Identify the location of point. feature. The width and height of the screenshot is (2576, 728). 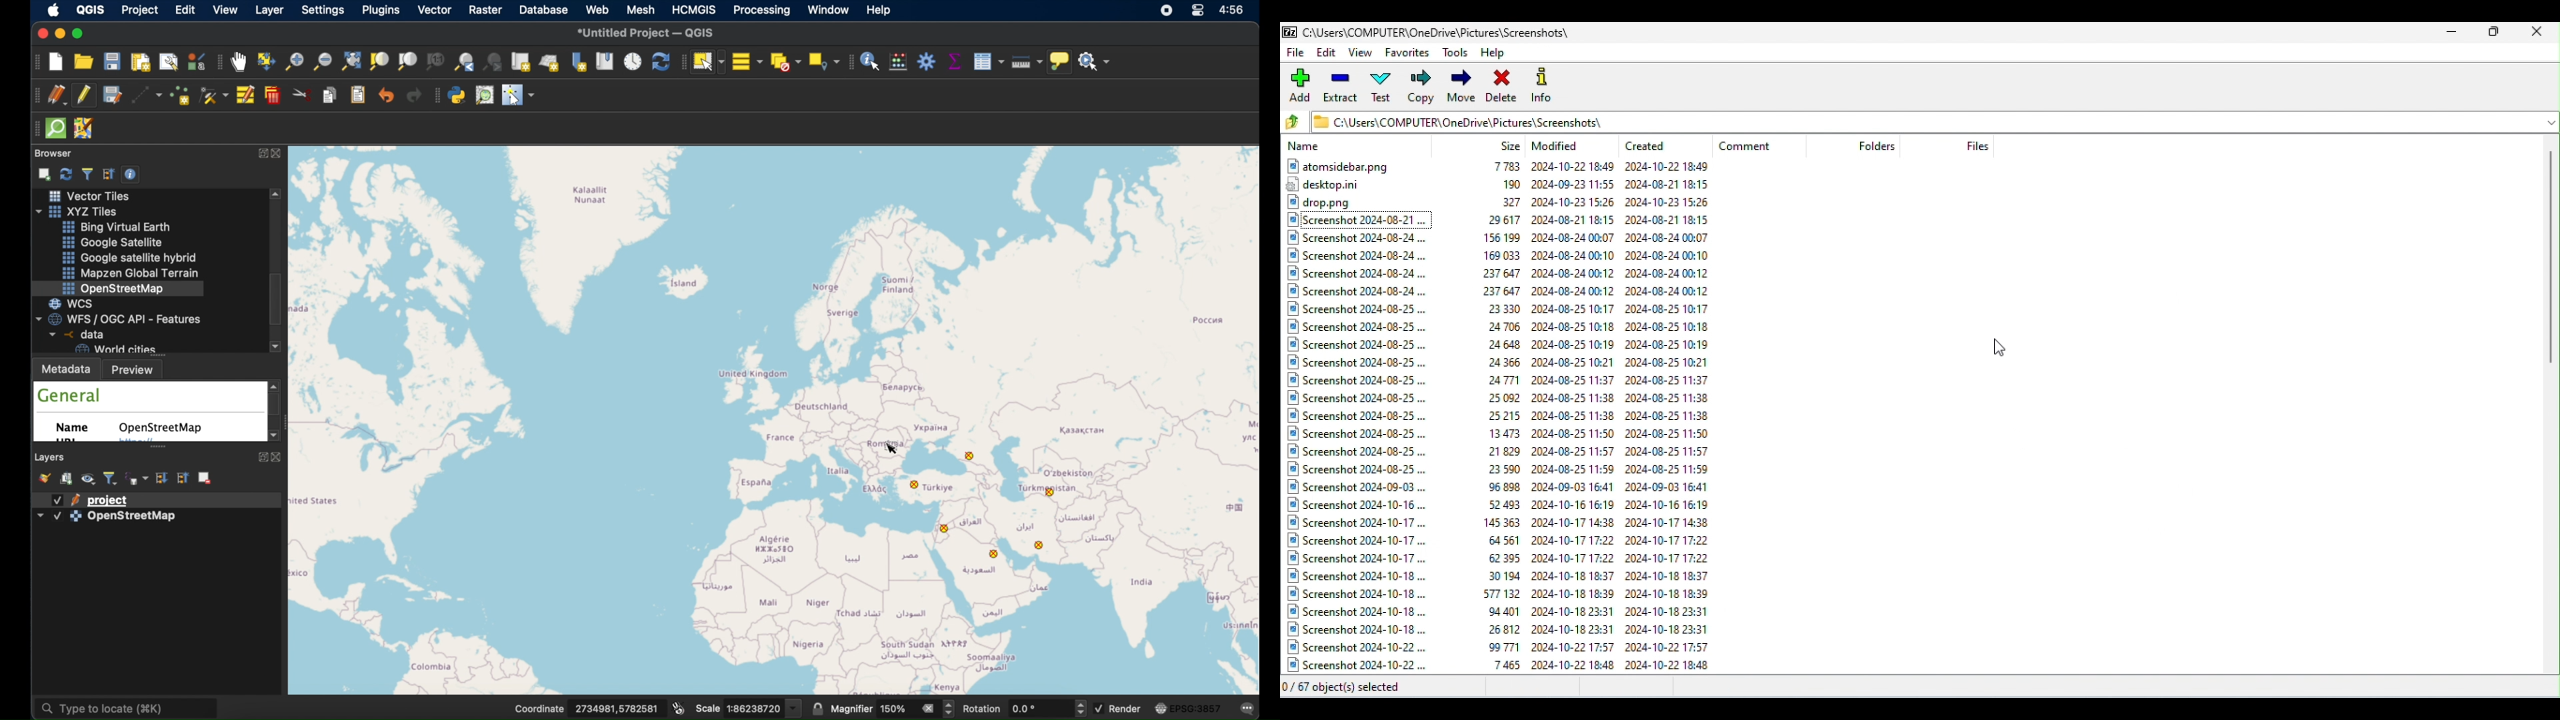
(1053, 493).